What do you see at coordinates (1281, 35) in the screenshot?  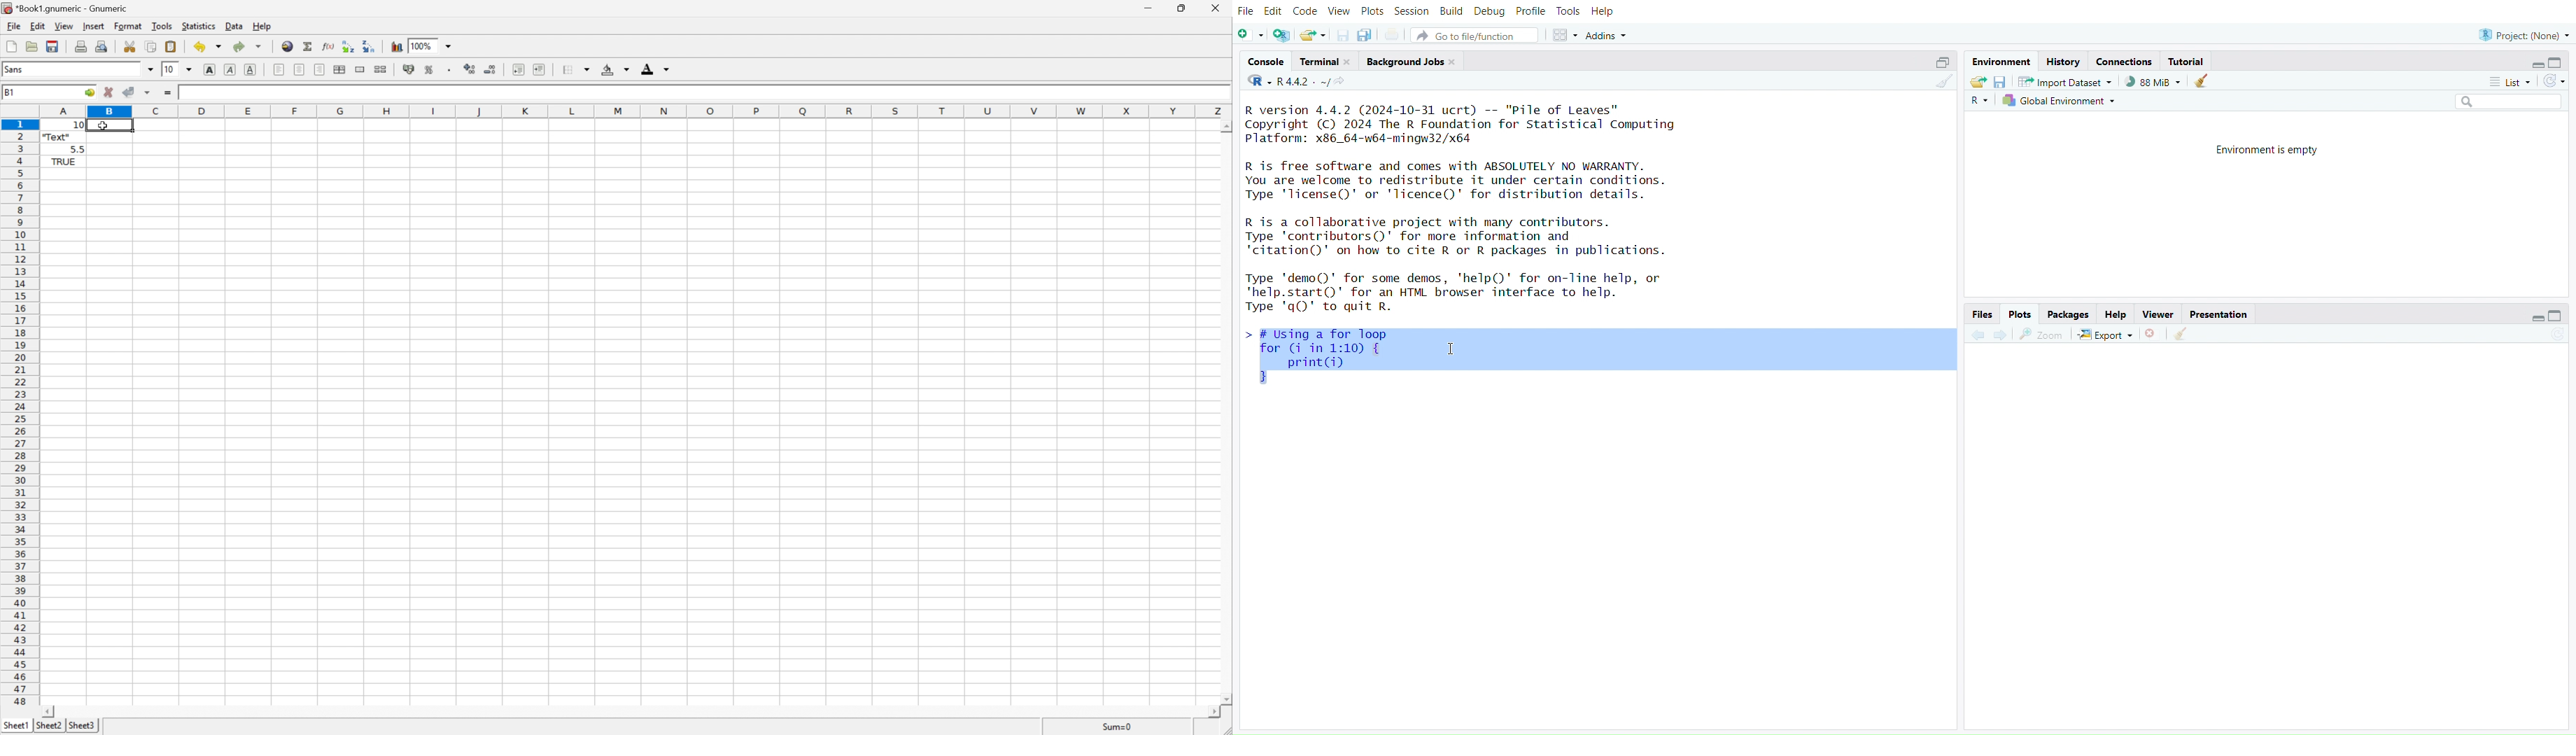 I see `create a project` at bounding box center [1281, 35].